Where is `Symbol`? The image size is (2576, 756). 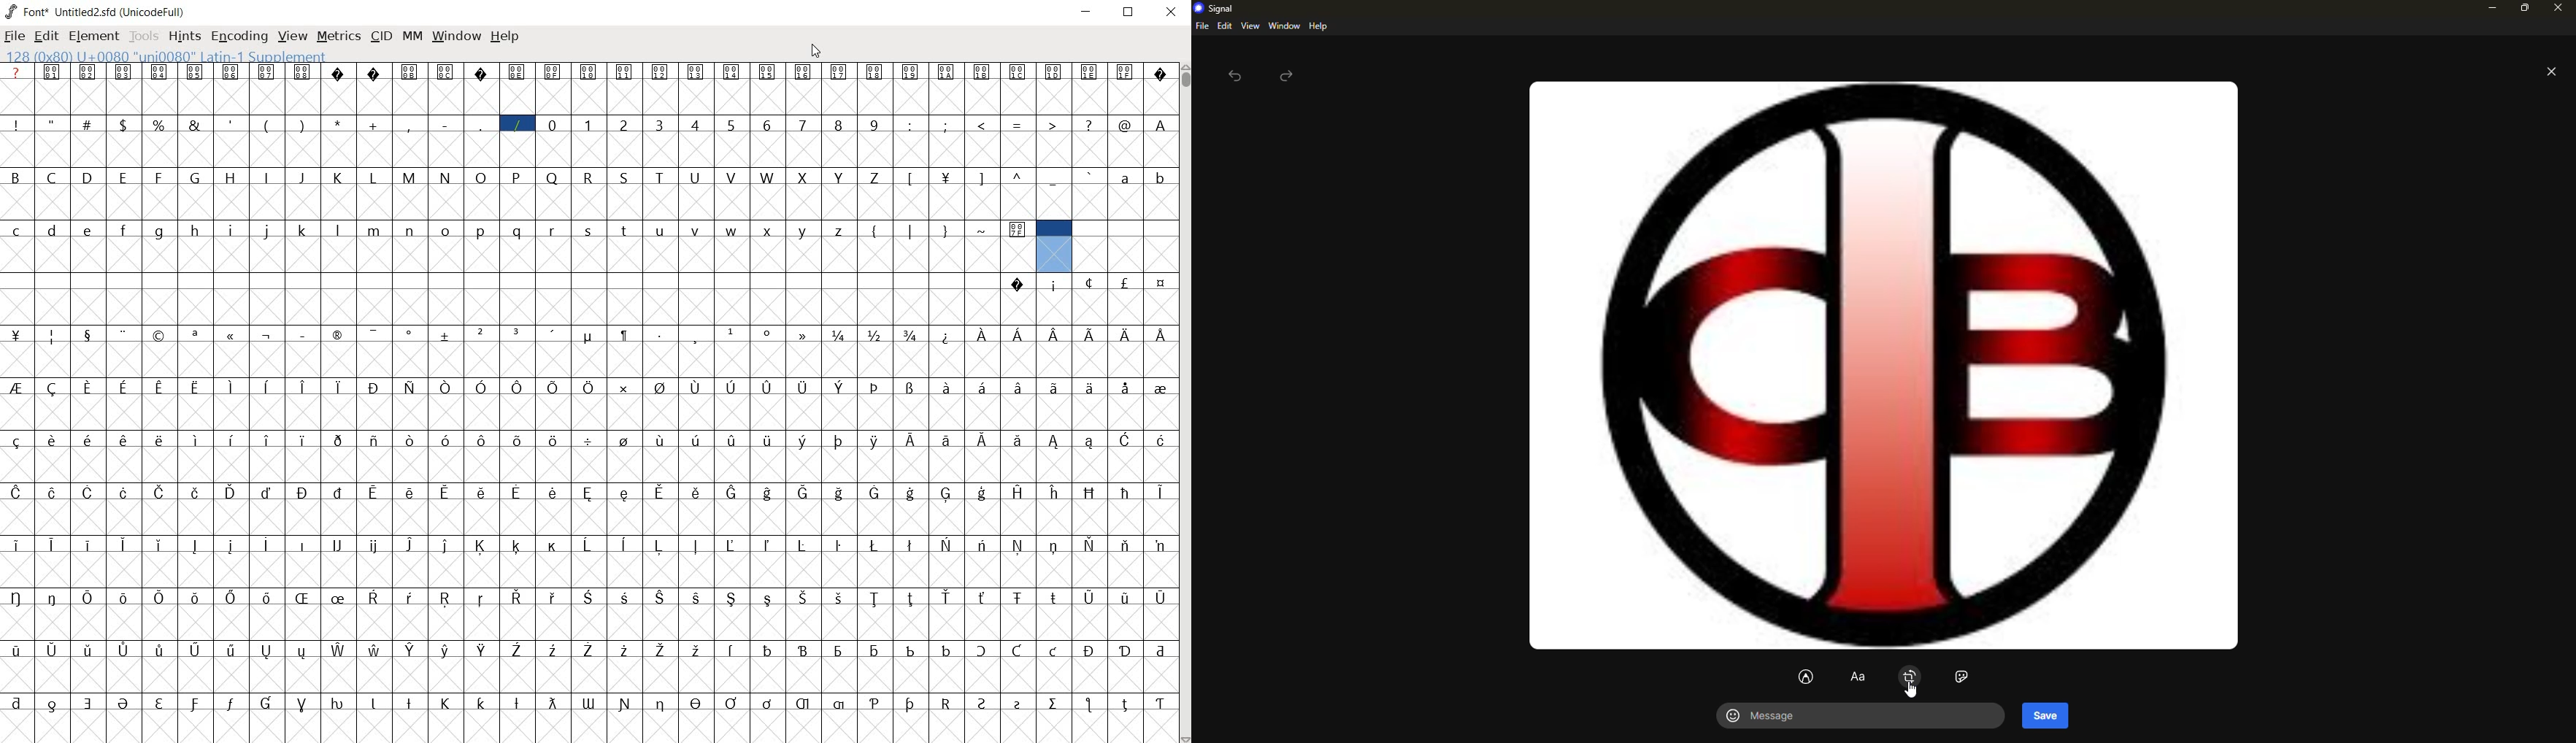
Symbol is located at coordinates (1125, 545).